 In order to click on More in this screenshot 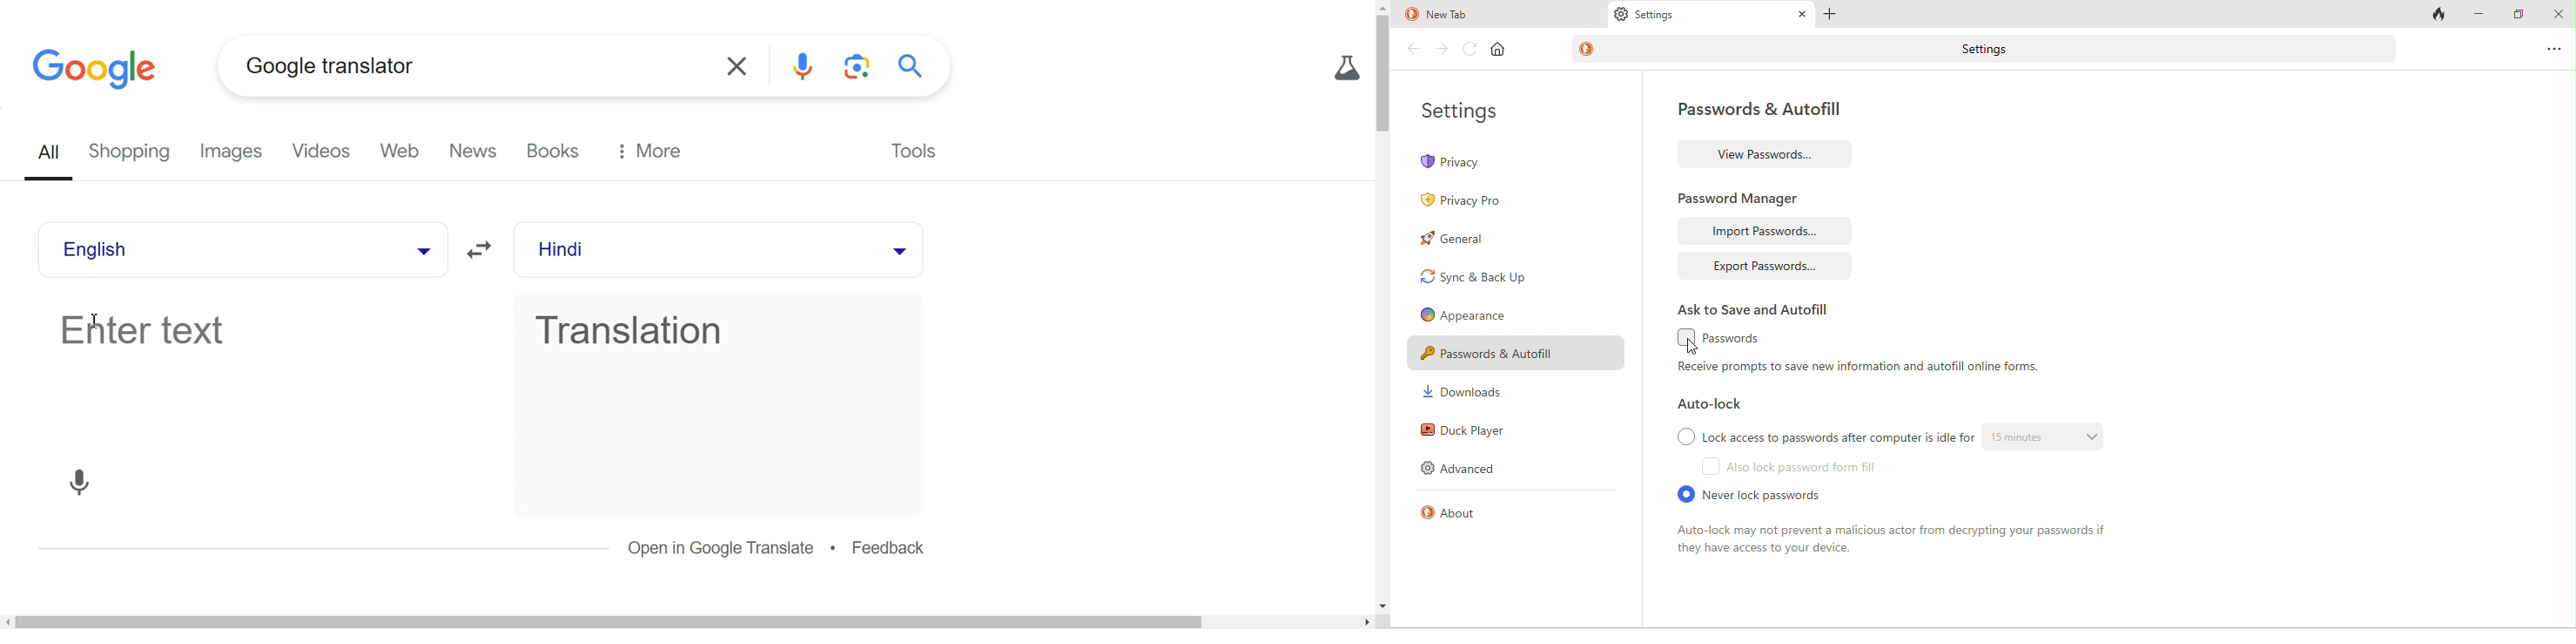, I will do `click(650, 151)`.